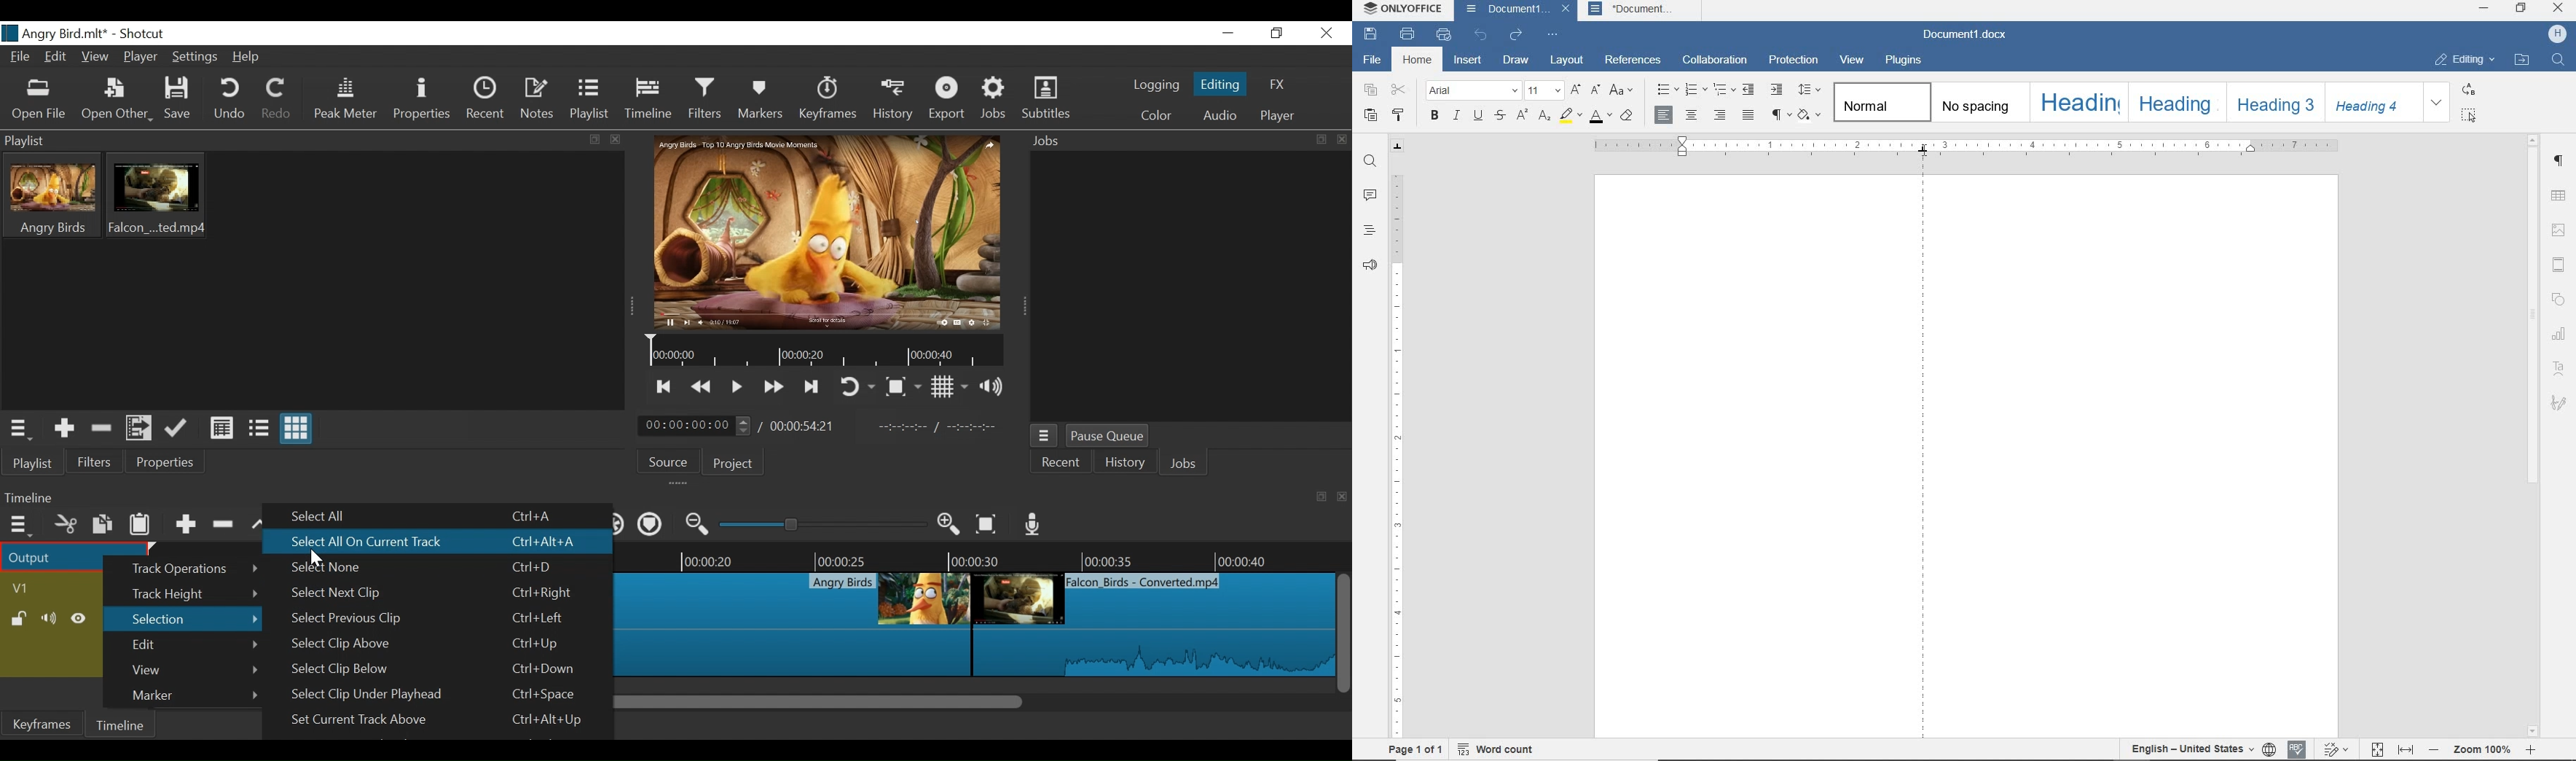  What do you see at coordinates (1716, 61) in the screenshot?
I see `COLLABORATION` at bounding box center [1716, 61].